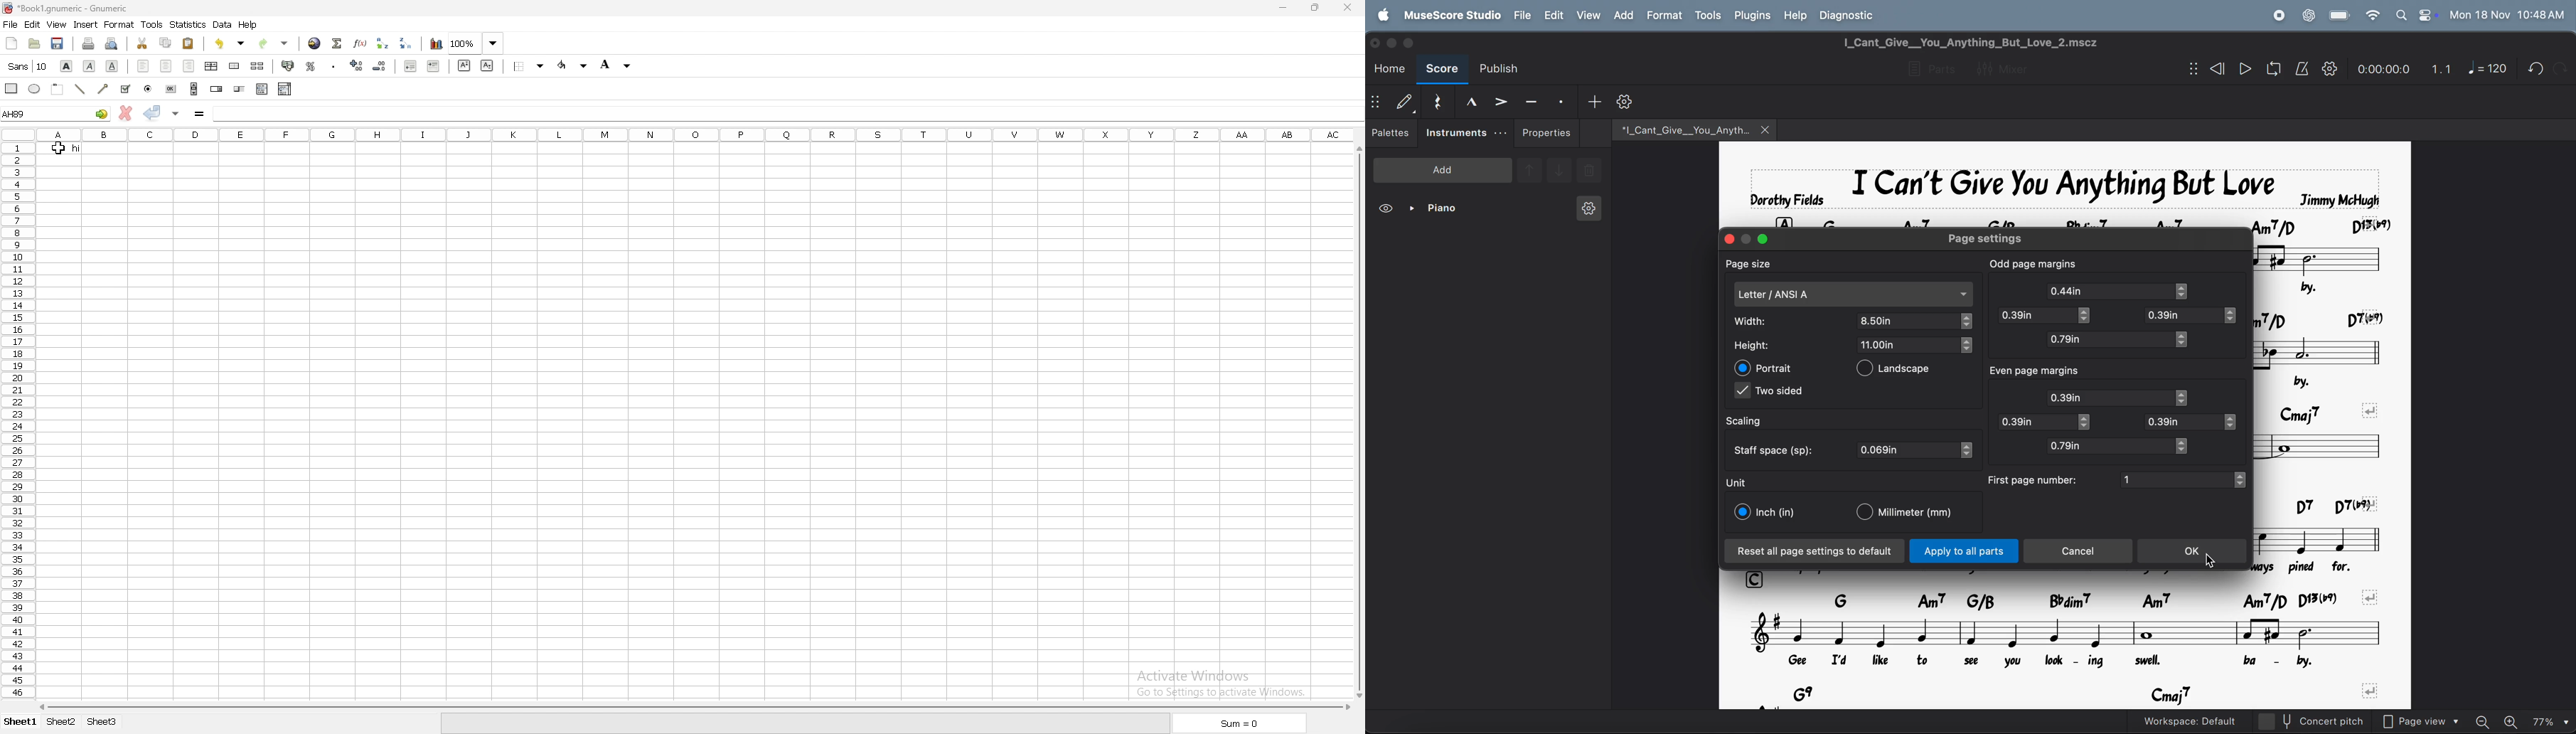  Describe the element at coordinates (2083, 551) in the screenshot. I see `cancel` at that location.